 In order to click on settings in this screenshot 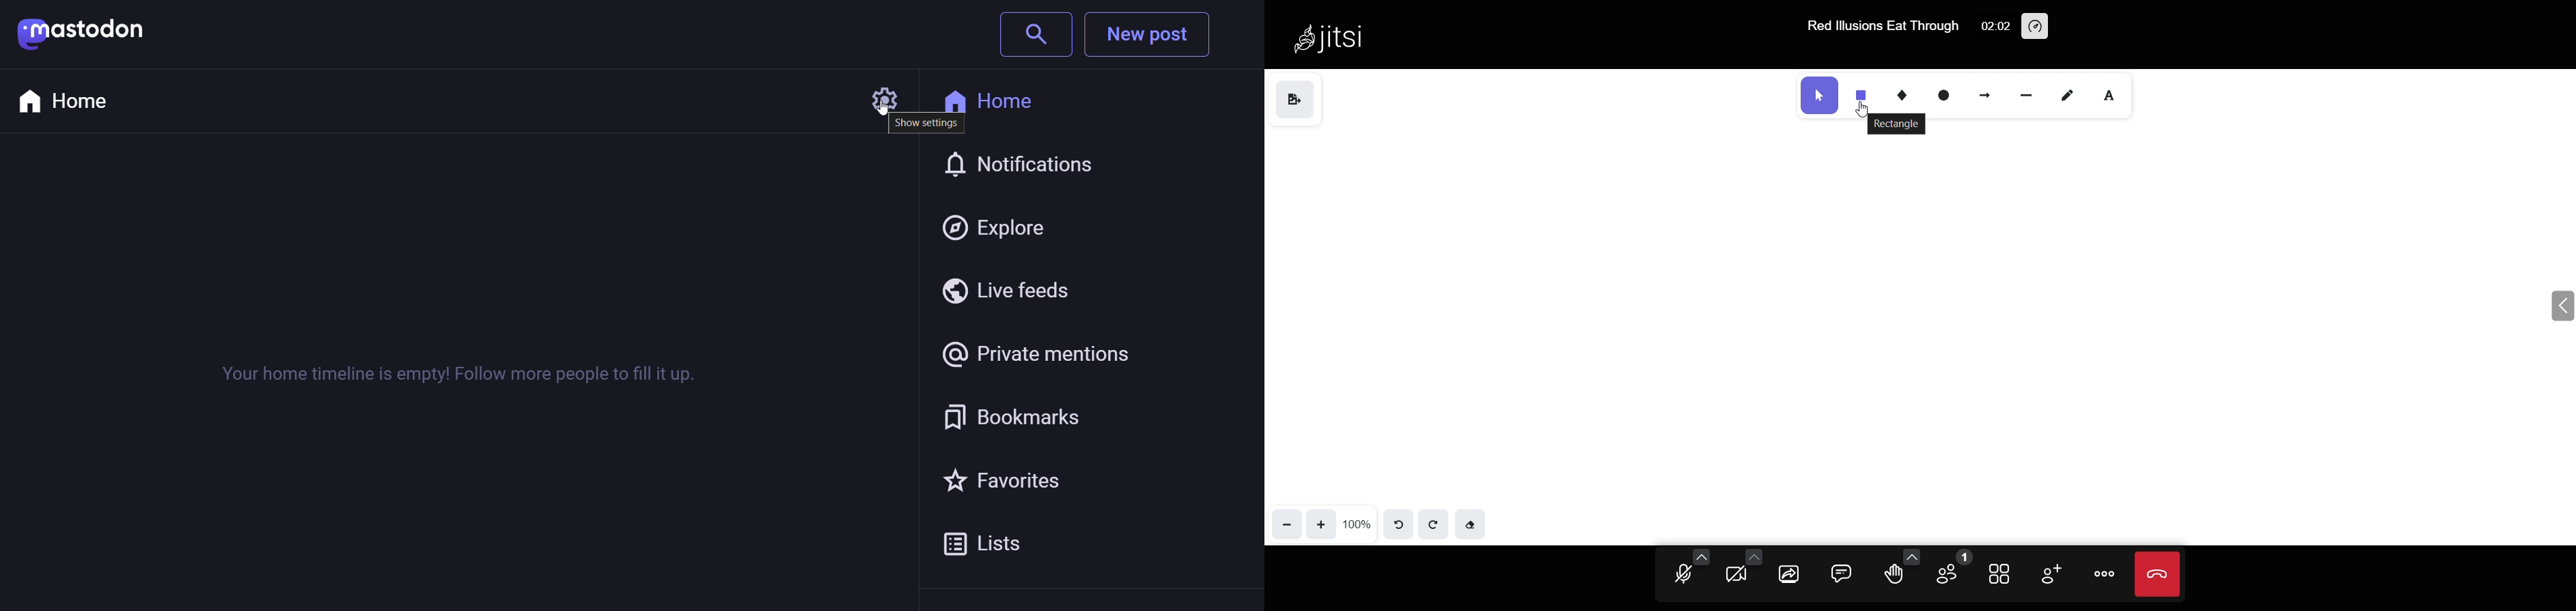, I will do `click(872, 95)`.